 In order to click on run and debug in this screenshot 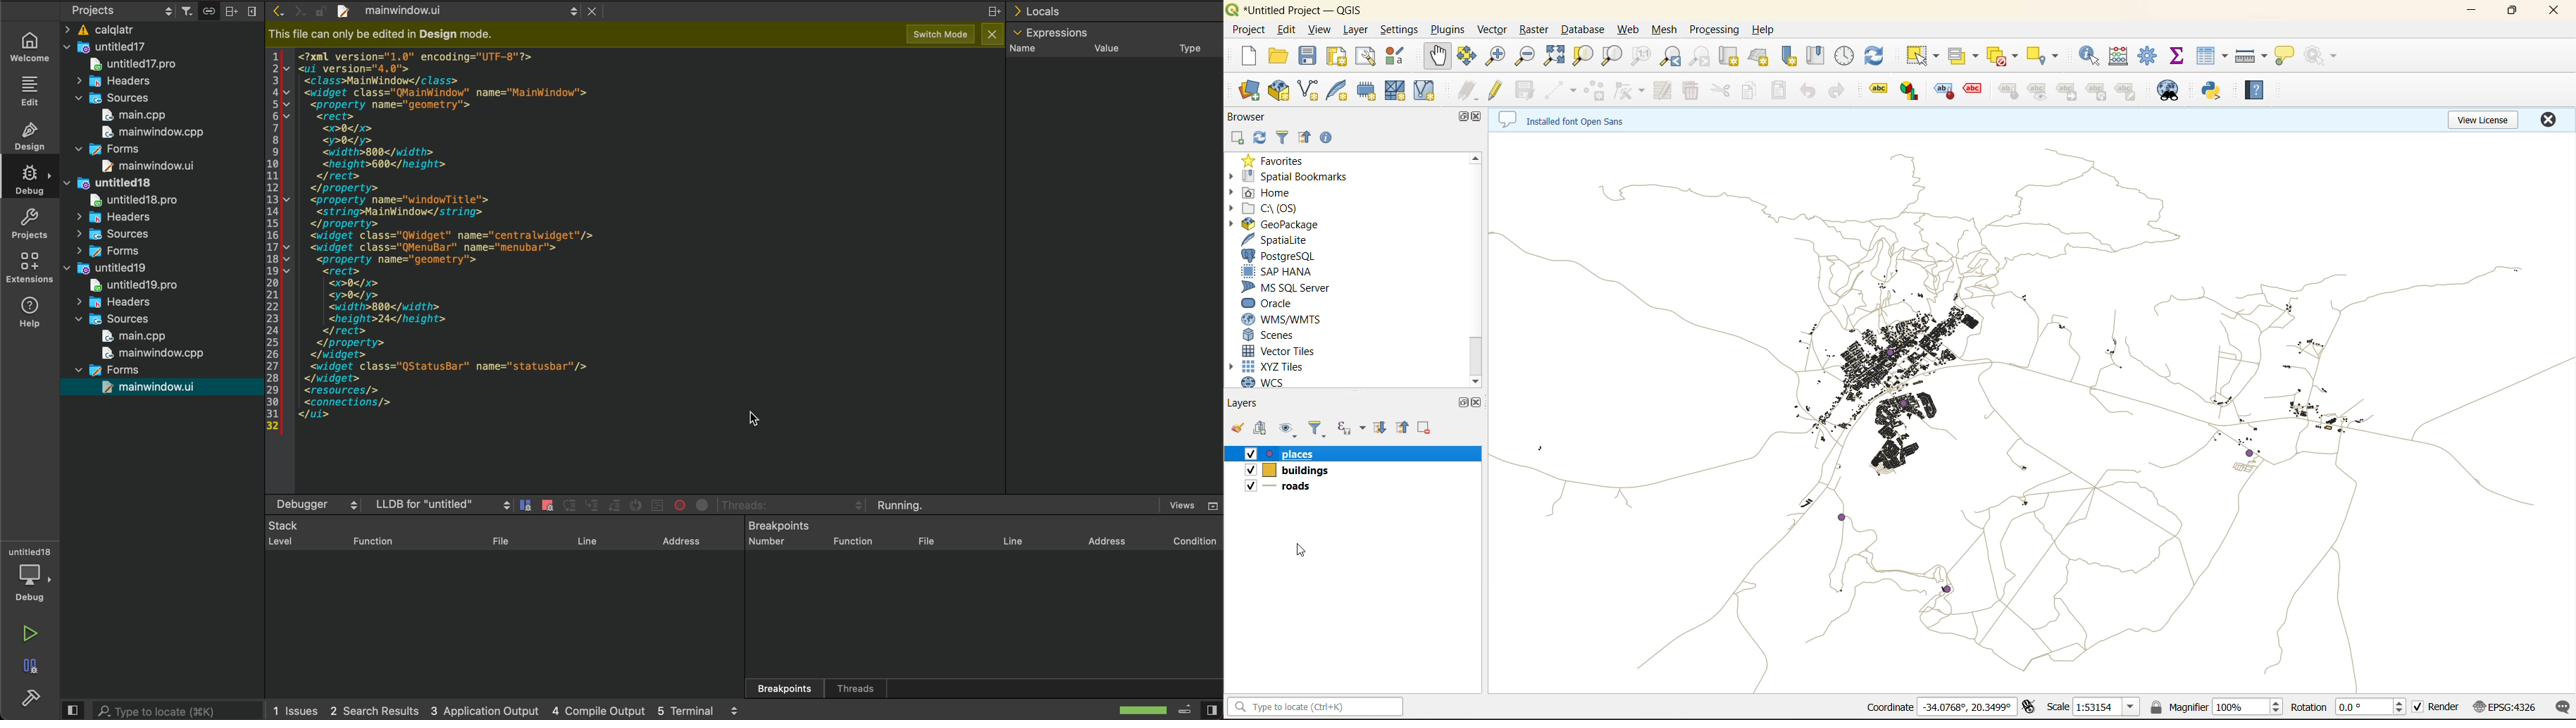, I will do `click(29, 669)`.